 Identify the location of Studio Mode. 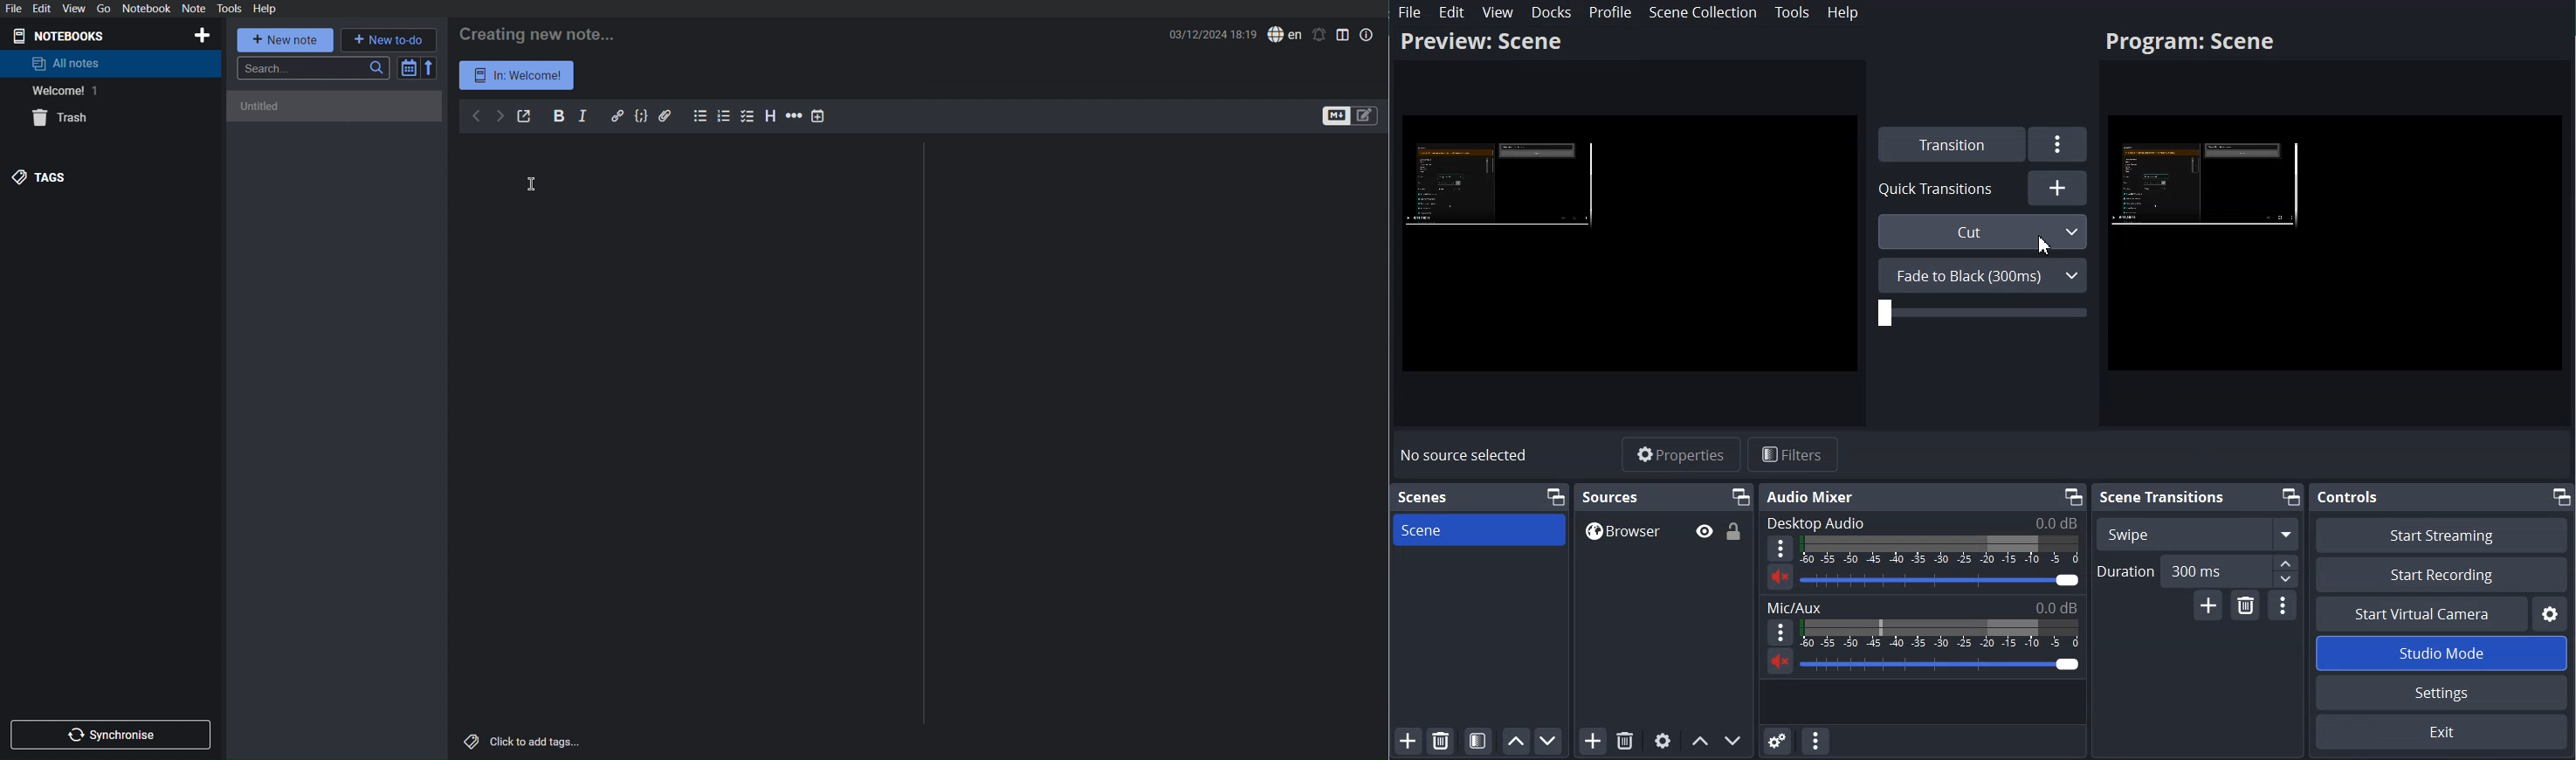
(2441, 653).